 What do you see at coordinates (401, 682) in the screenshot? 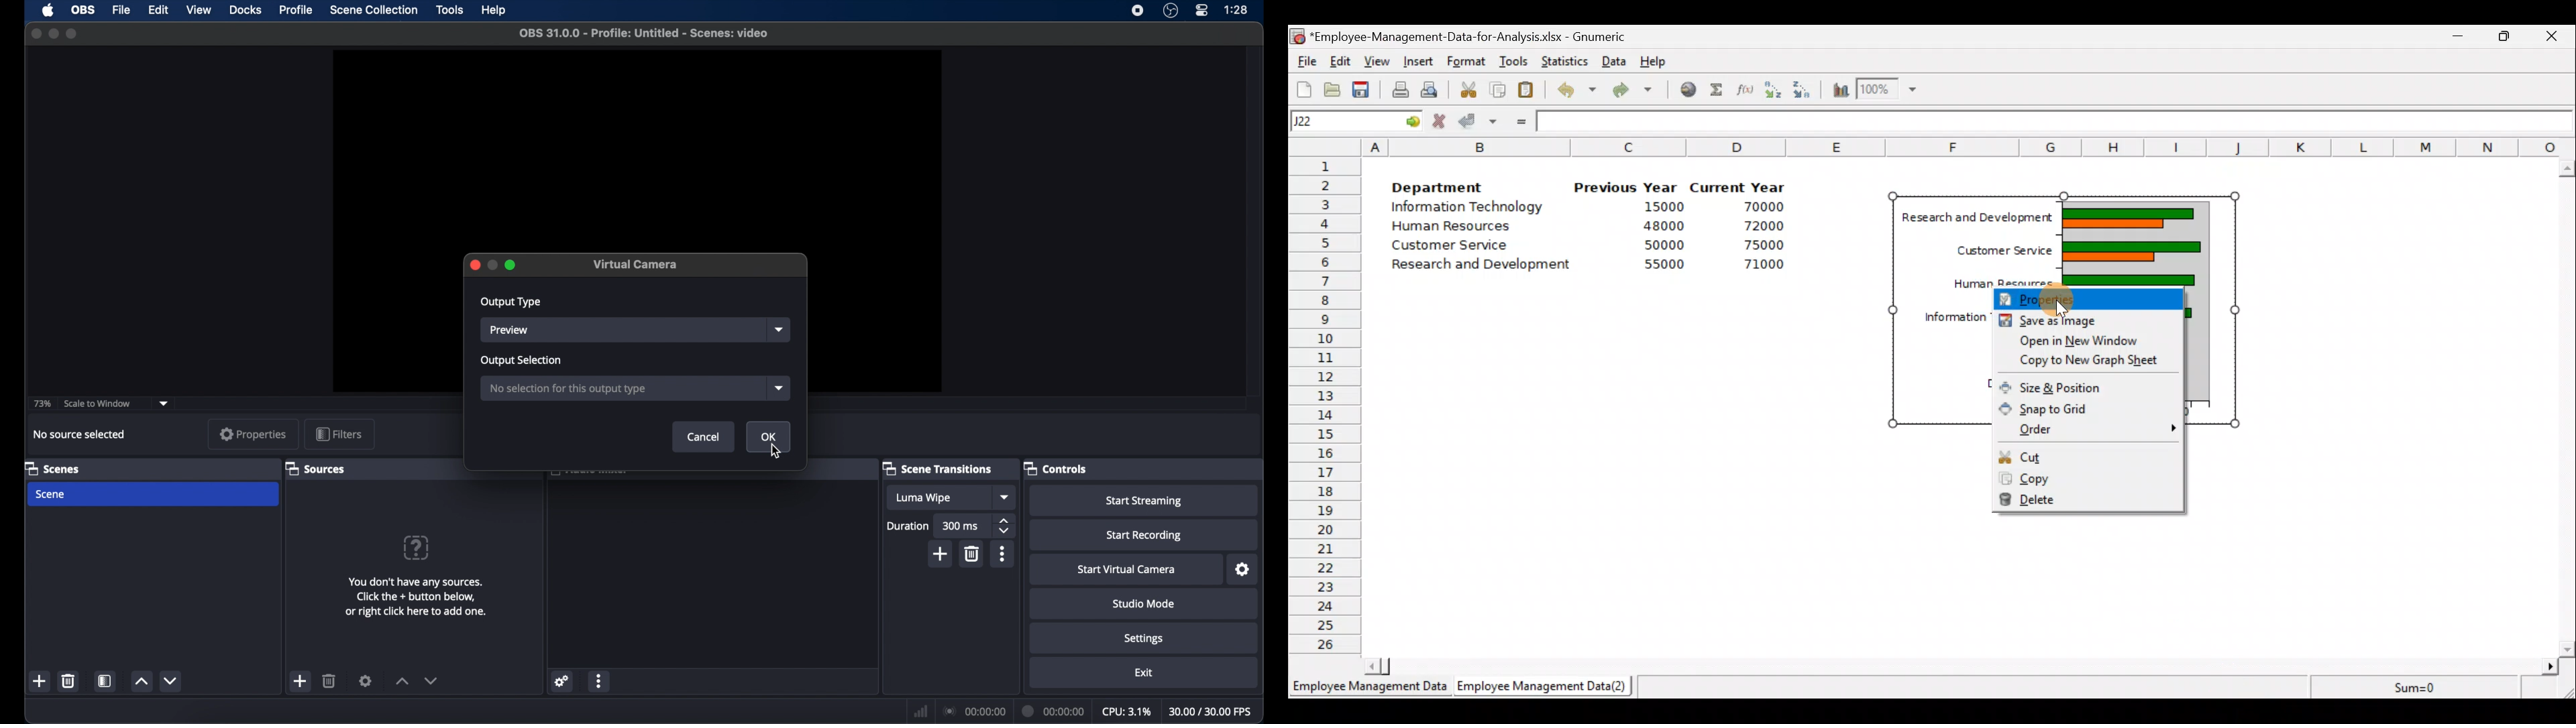
I see `increment` at bounding box center [401, 682].